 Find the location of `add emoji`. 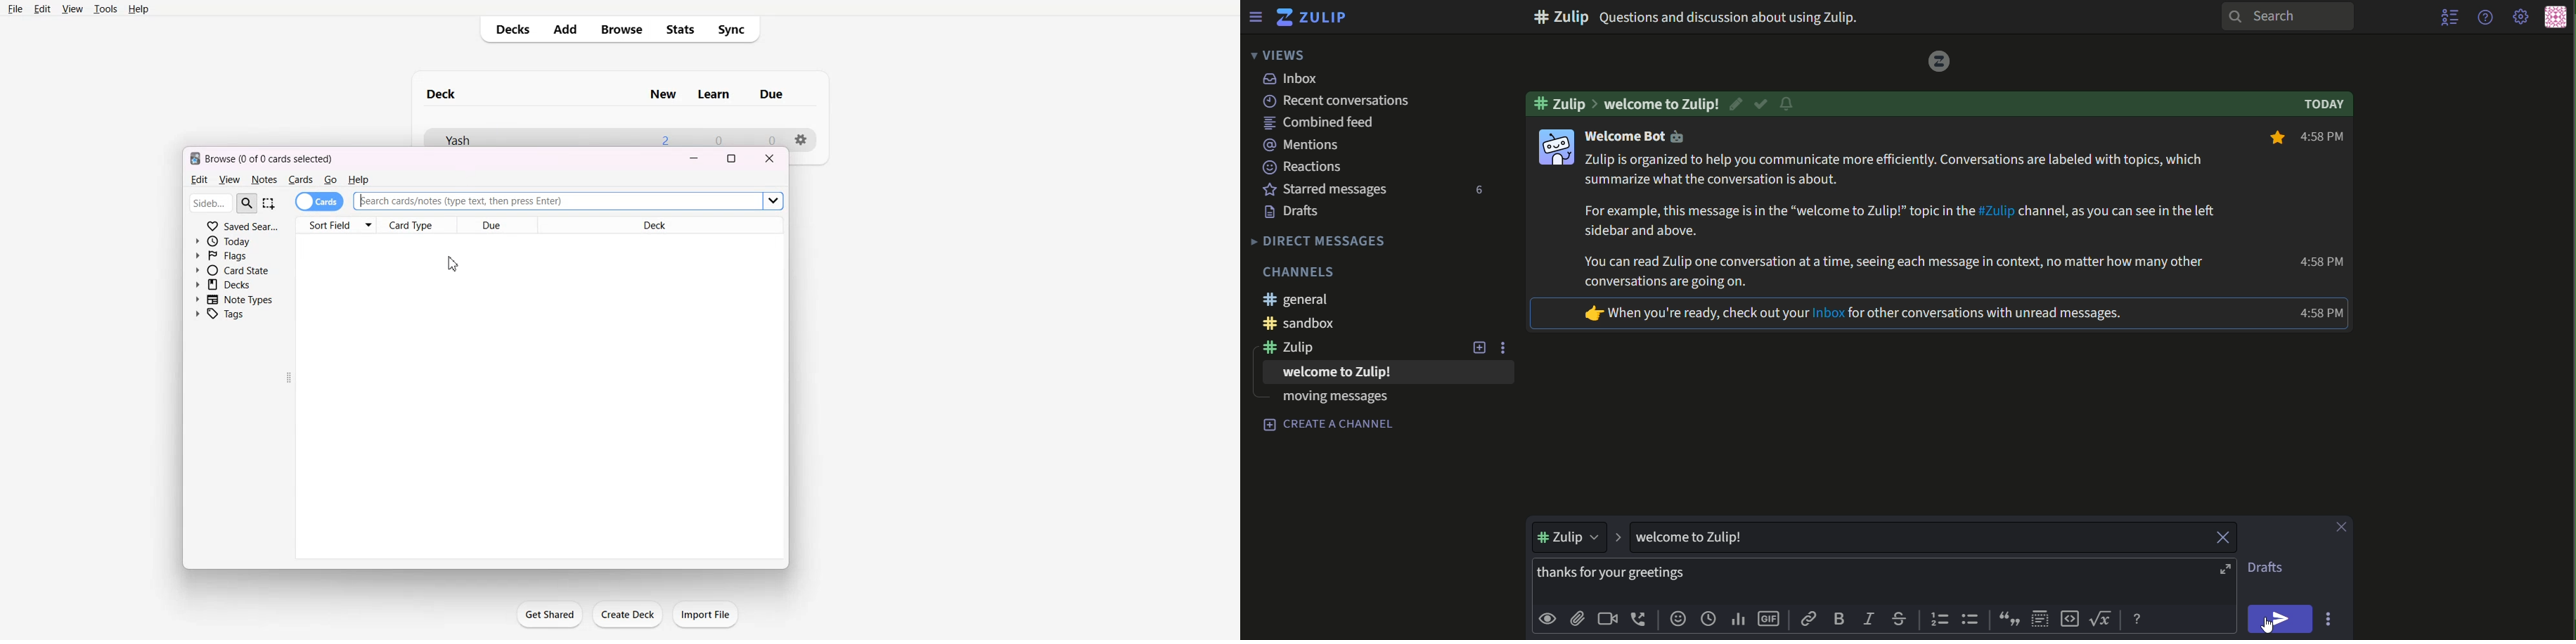

add emoji is located at coordinates (1677, 620).